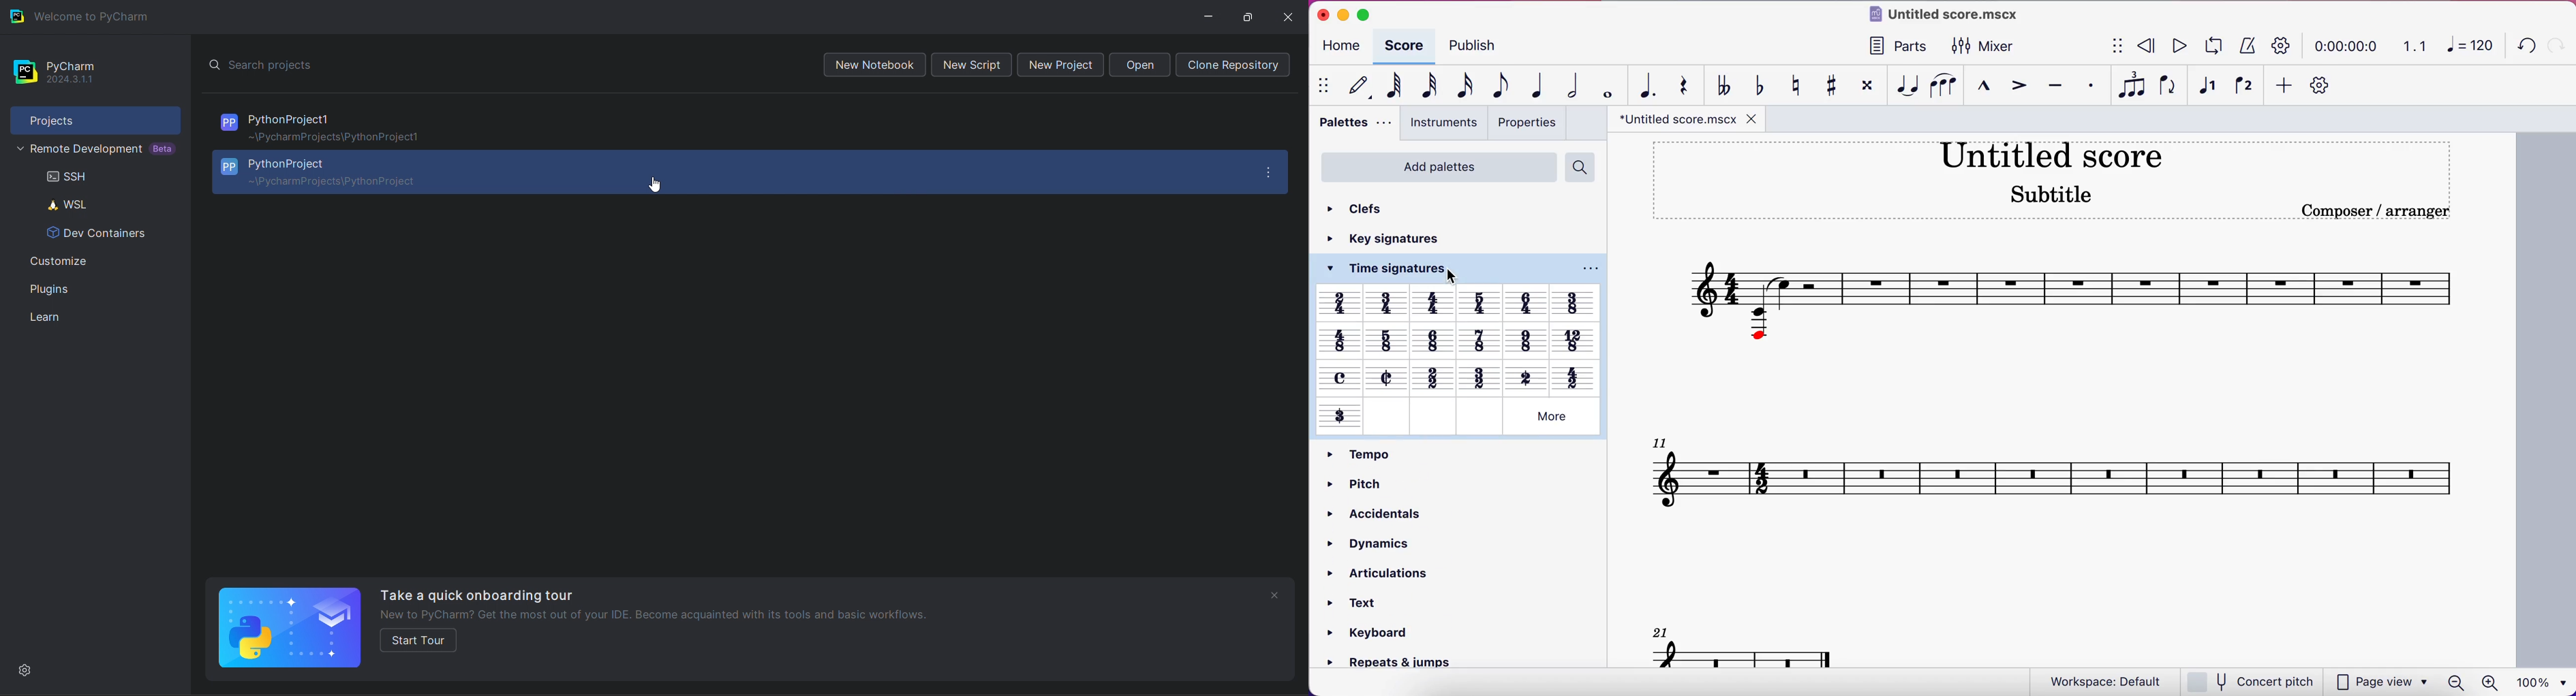 The width and height of the screenshot is (2576, 700). I want to click on score, so click(1407, 46).